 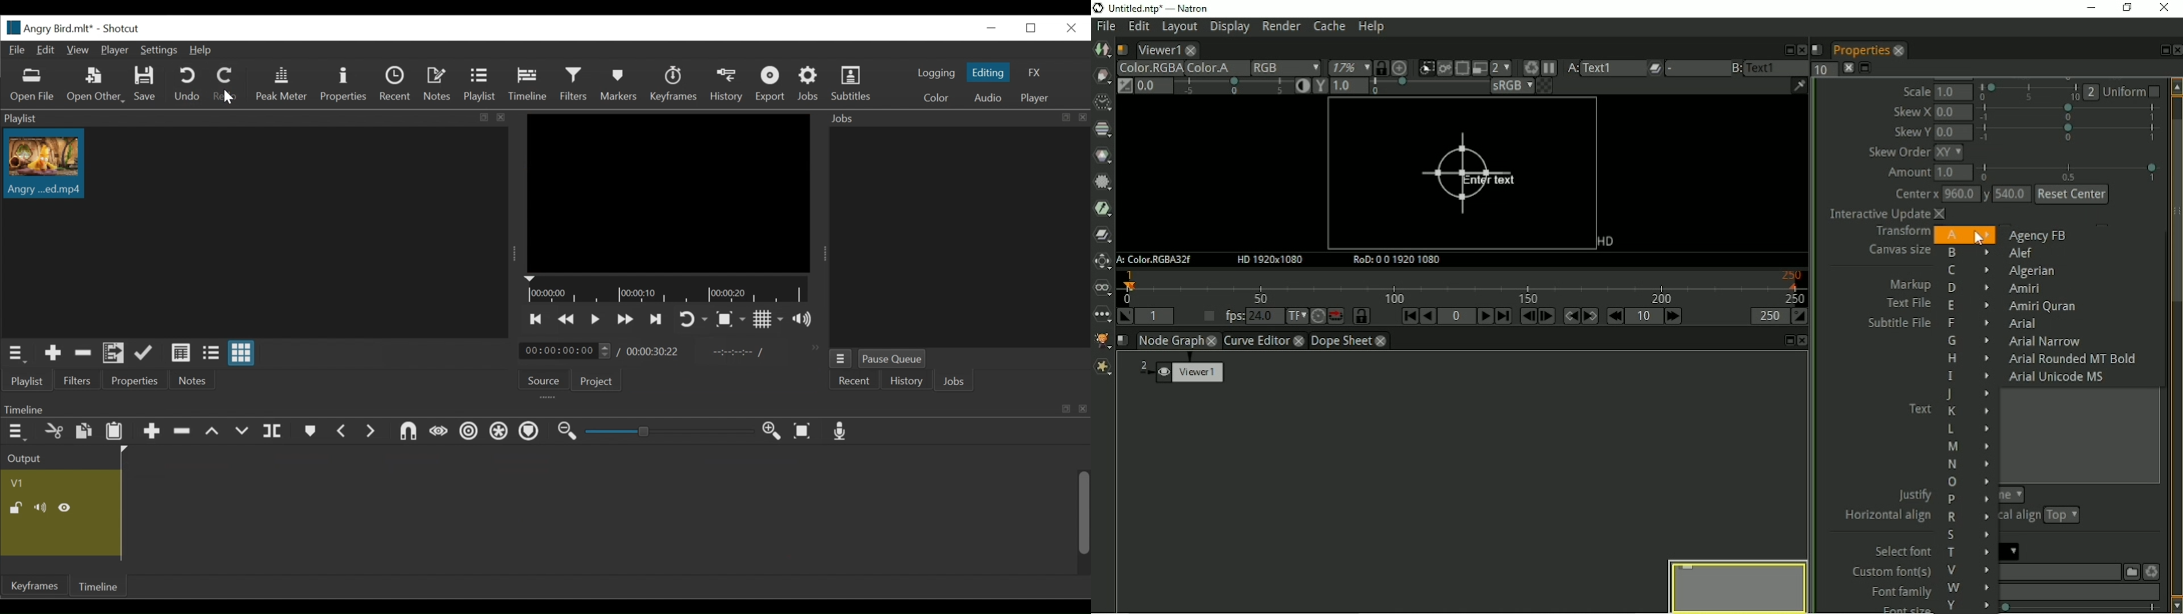 What do you see at coordinates (468, 433) in the screenshot?
I see `Rippe` at bounding box center [468, 433].